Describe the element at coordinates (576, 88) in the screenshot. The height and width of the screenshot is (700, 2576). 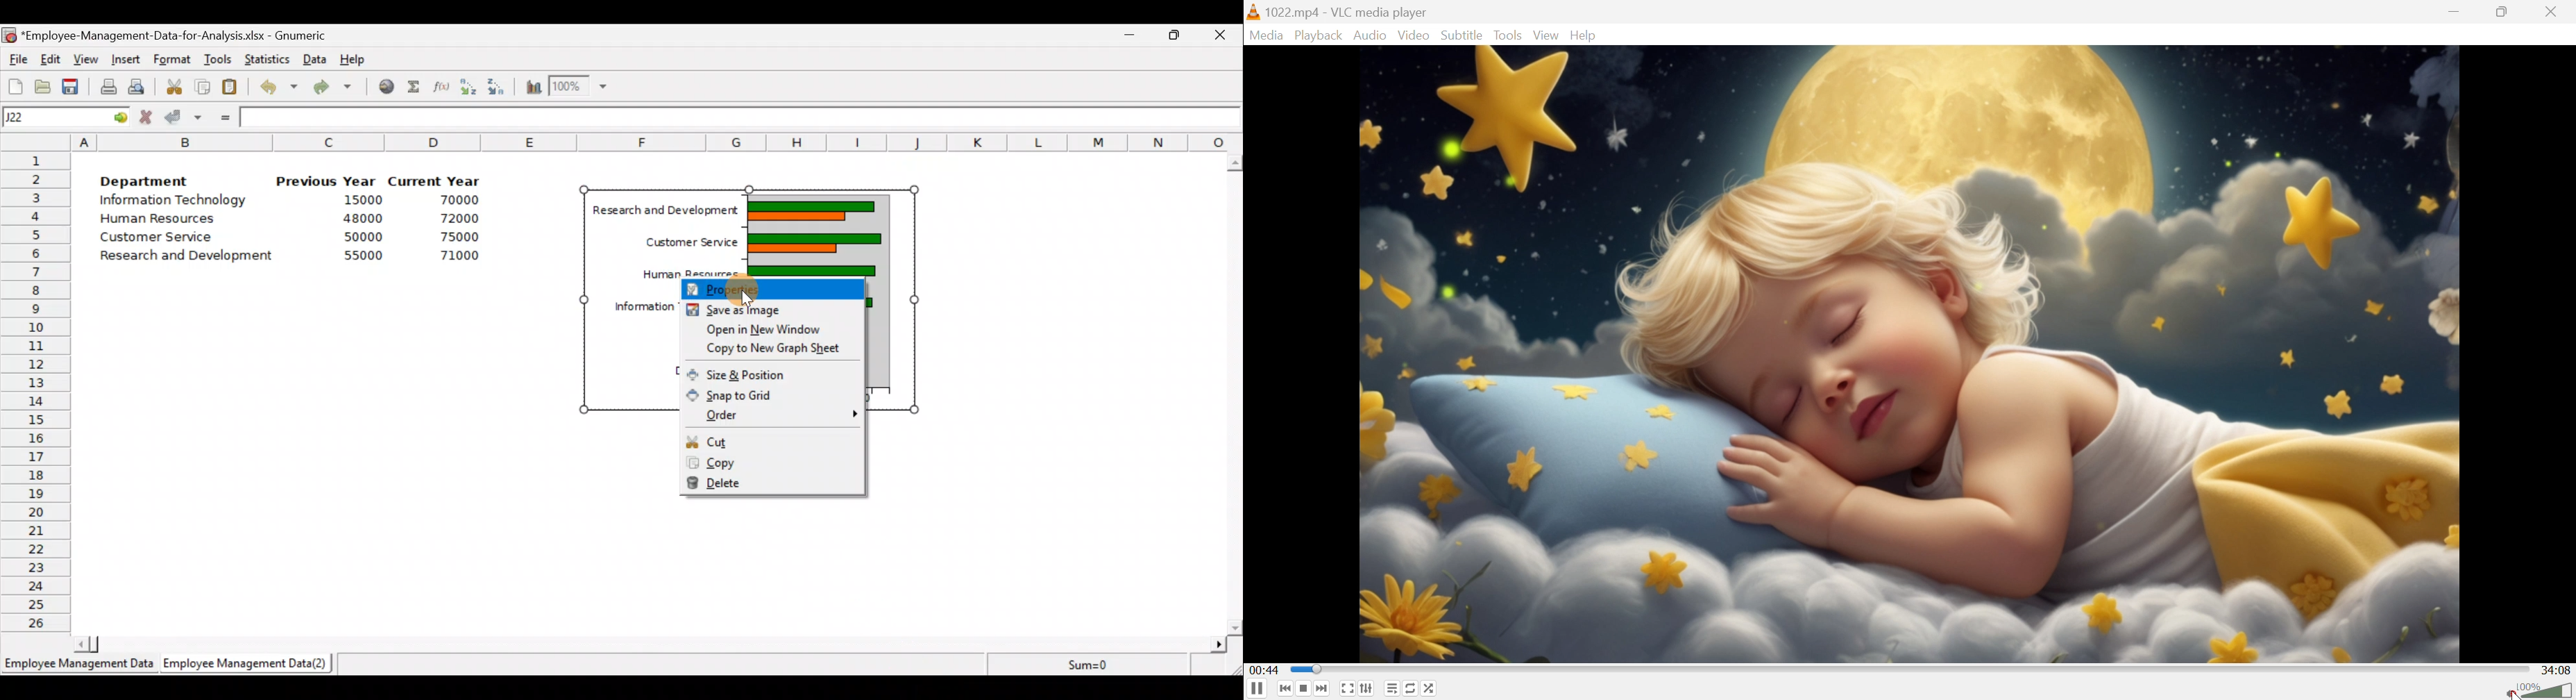
I see `Zoom` at that location.